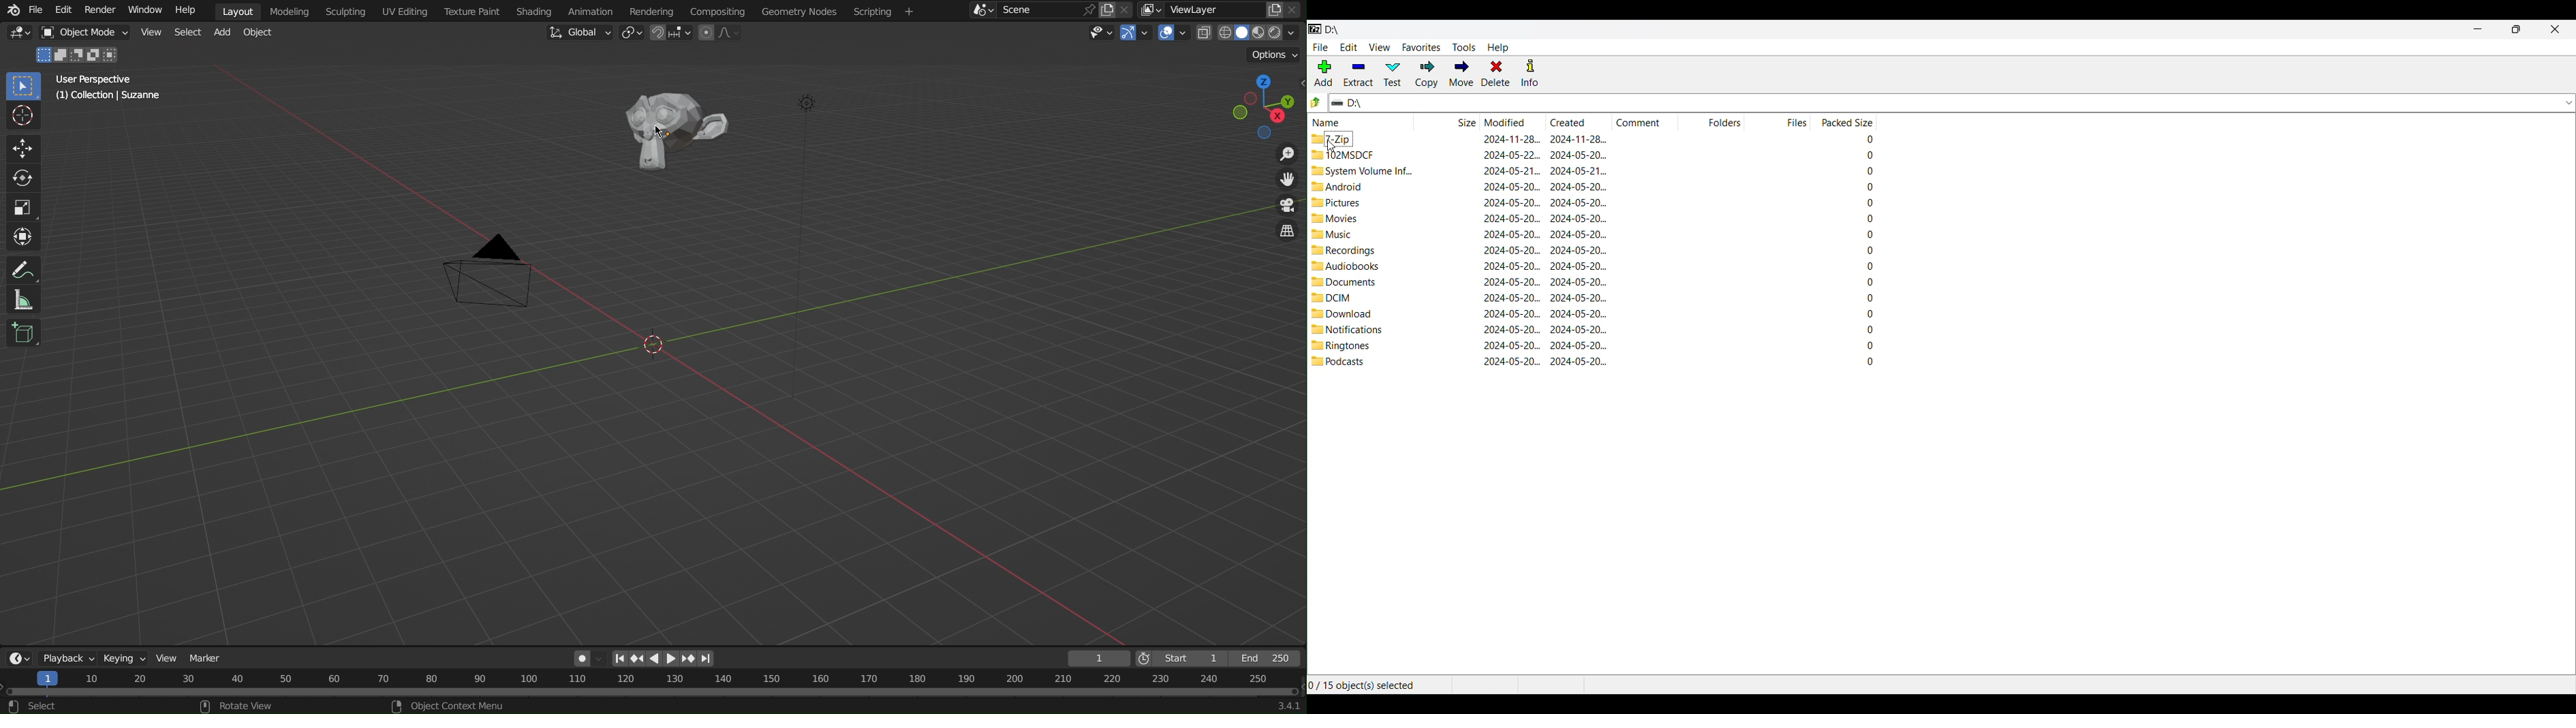 This screenshot has width=2576, height=728. I want to click on packed size, so click(1866, 344).